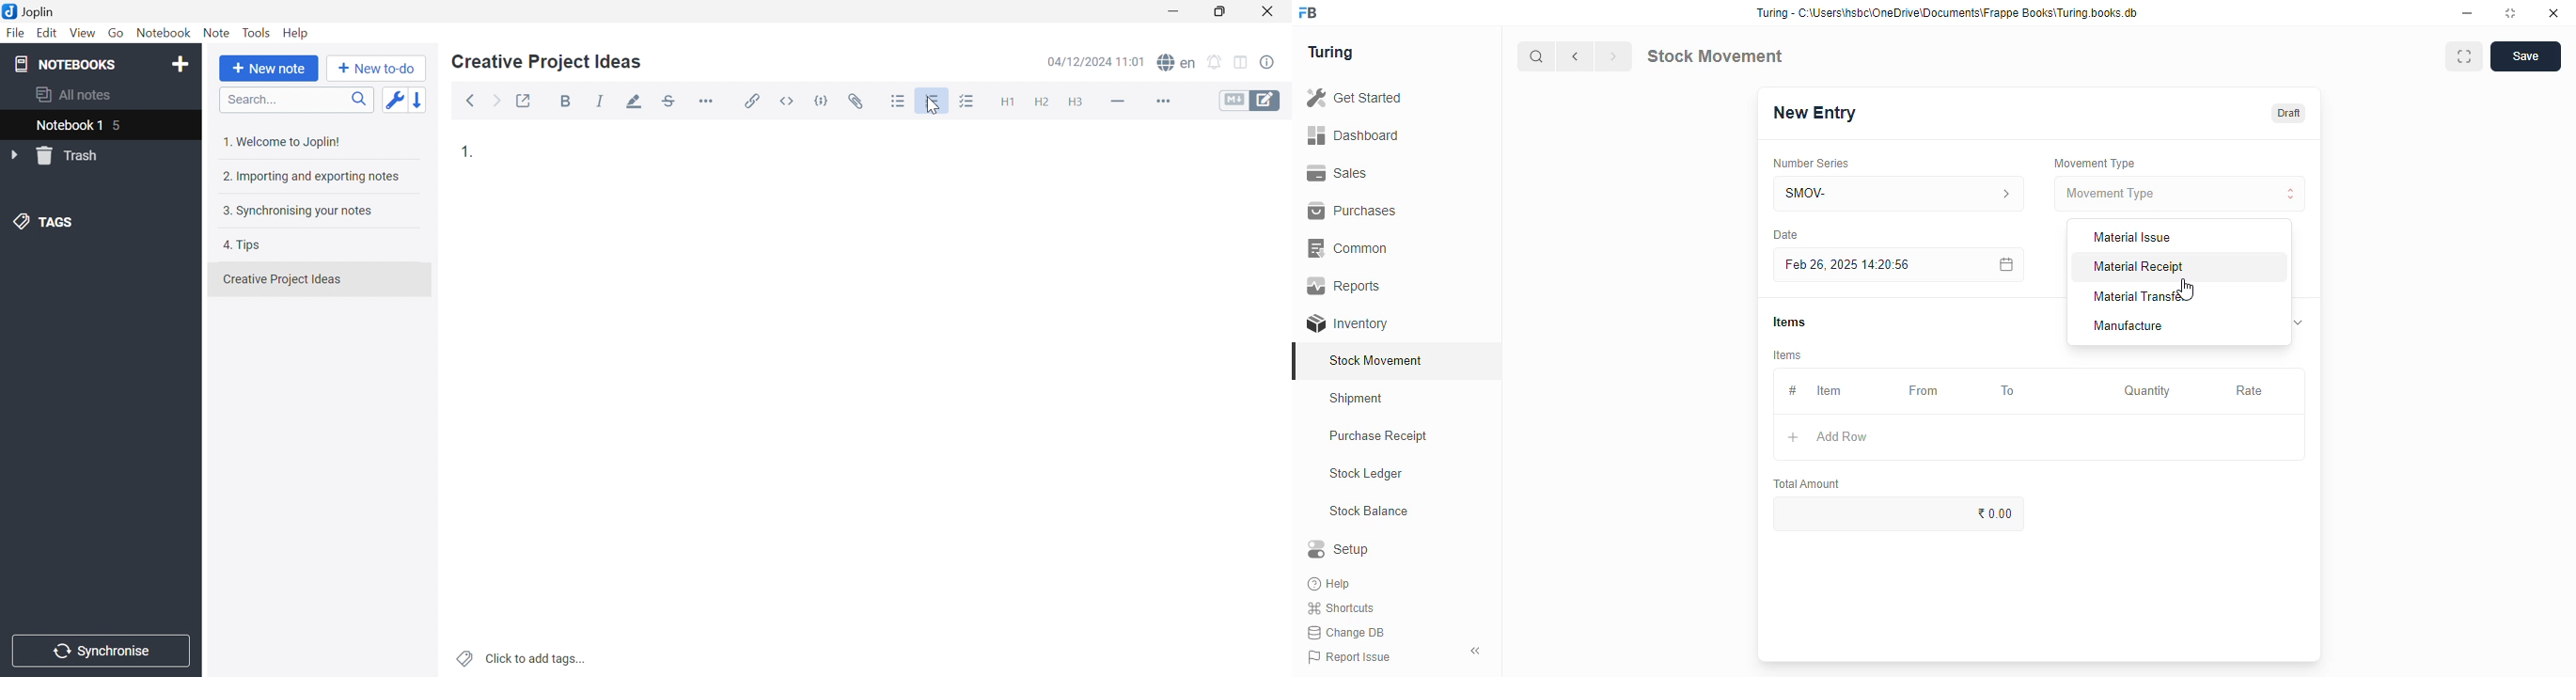 Image resolution: width=2576 pixels, height=700 pixels. I want to click on Help, so click(297, 32).